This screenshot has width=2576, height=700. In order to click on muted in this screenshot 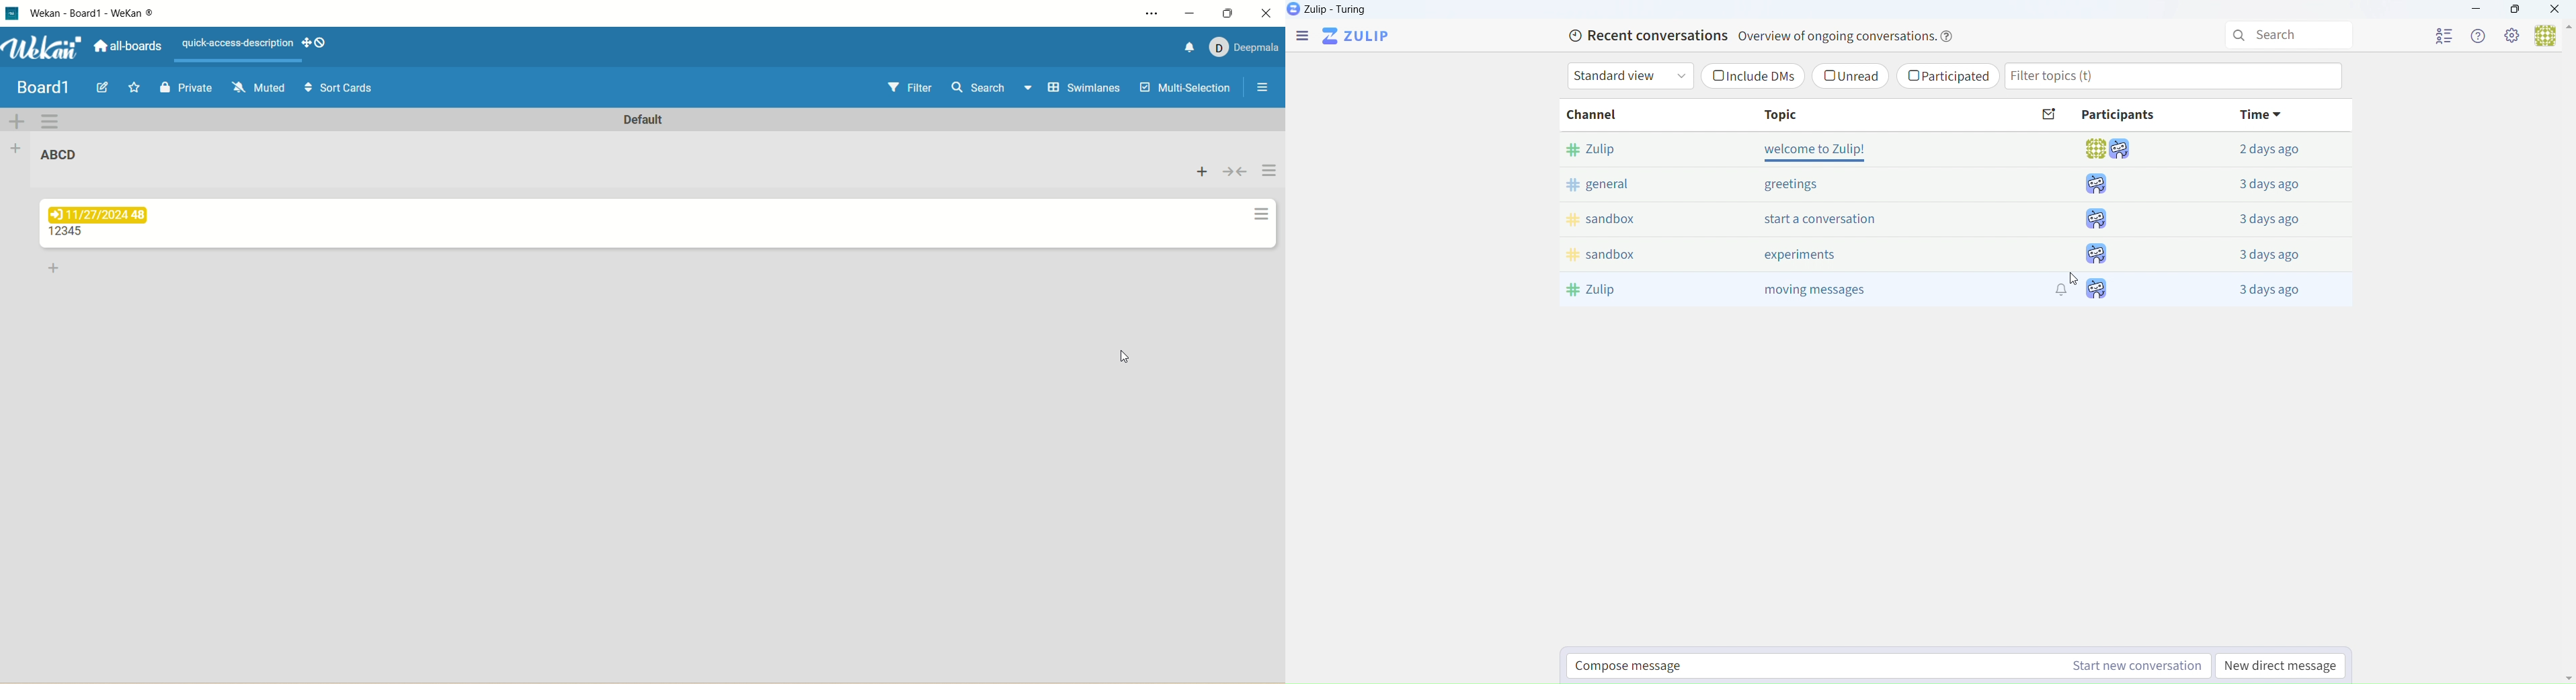, I will do `click(260, 88)`.